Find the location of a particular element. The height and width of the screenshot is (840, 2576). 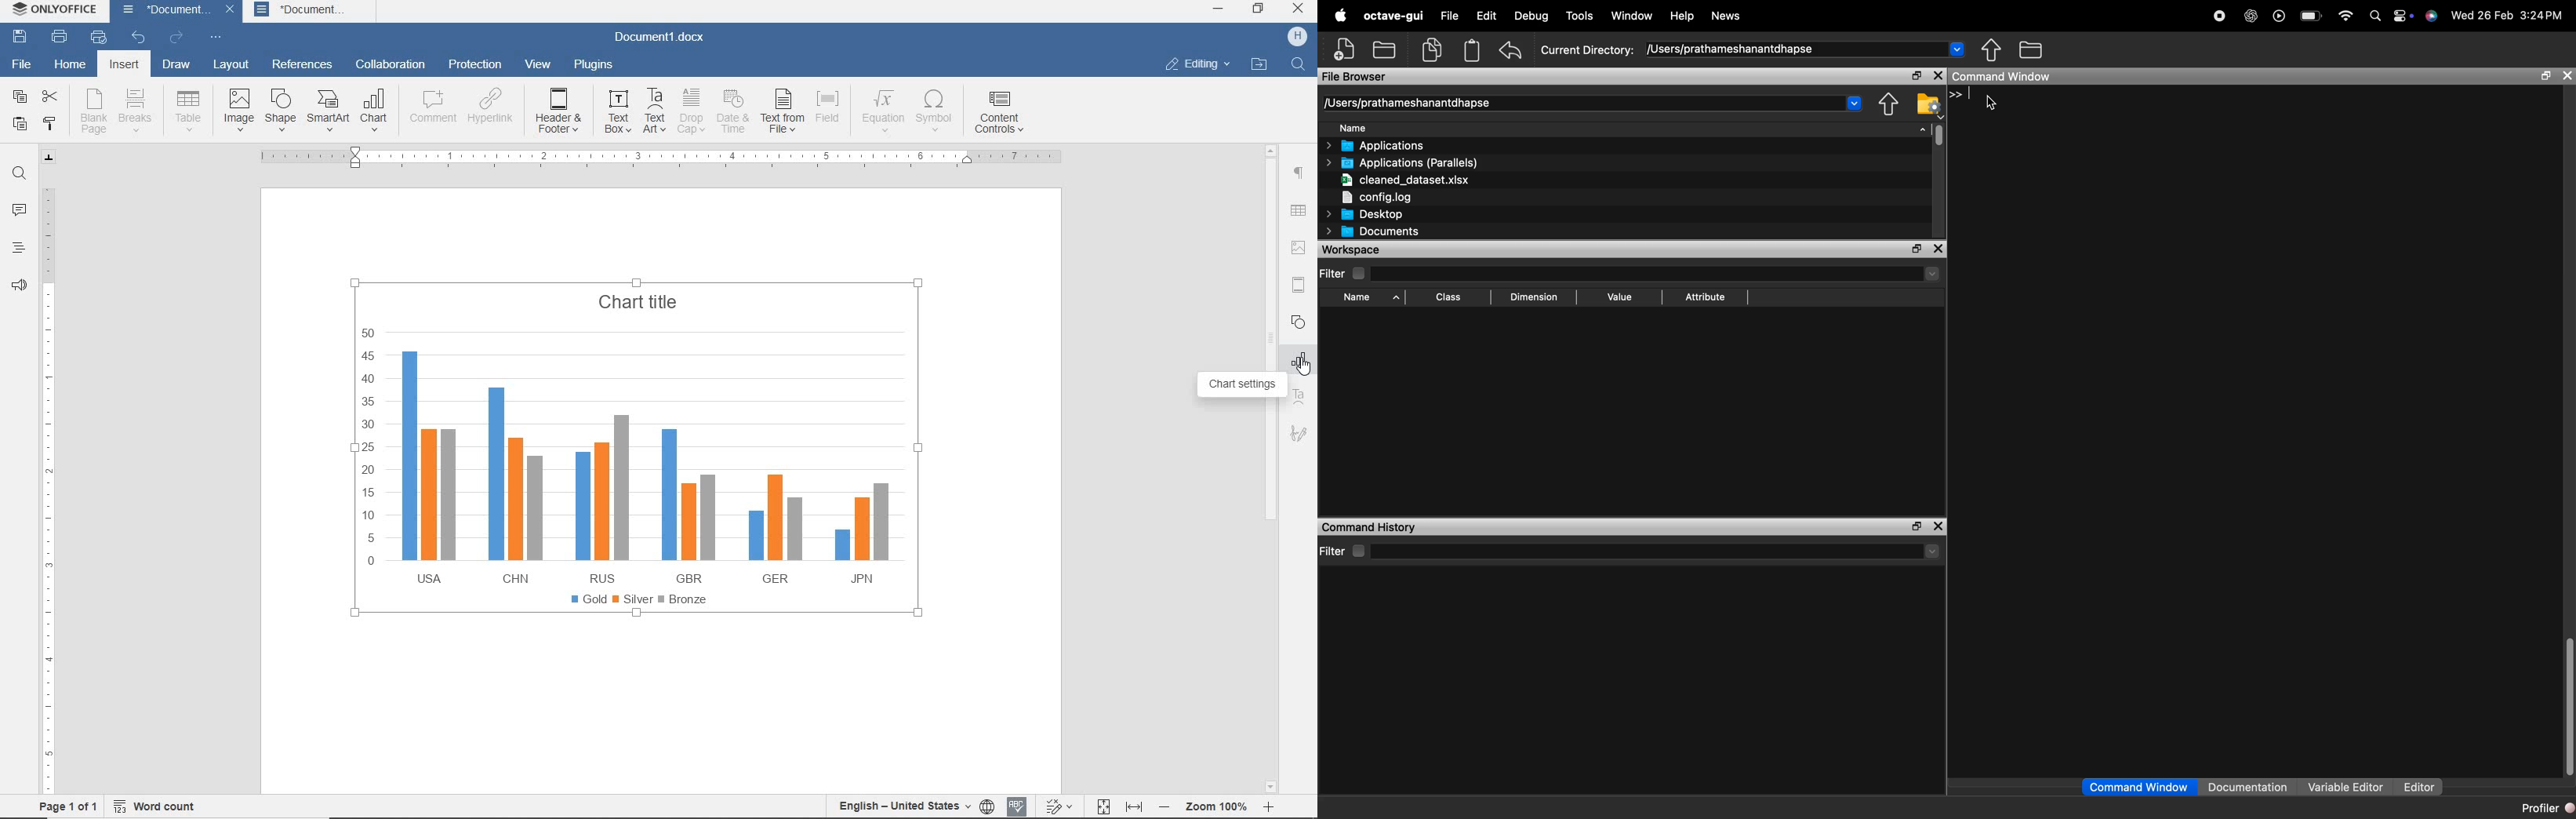

quick print is located at coordinates (97, 38).